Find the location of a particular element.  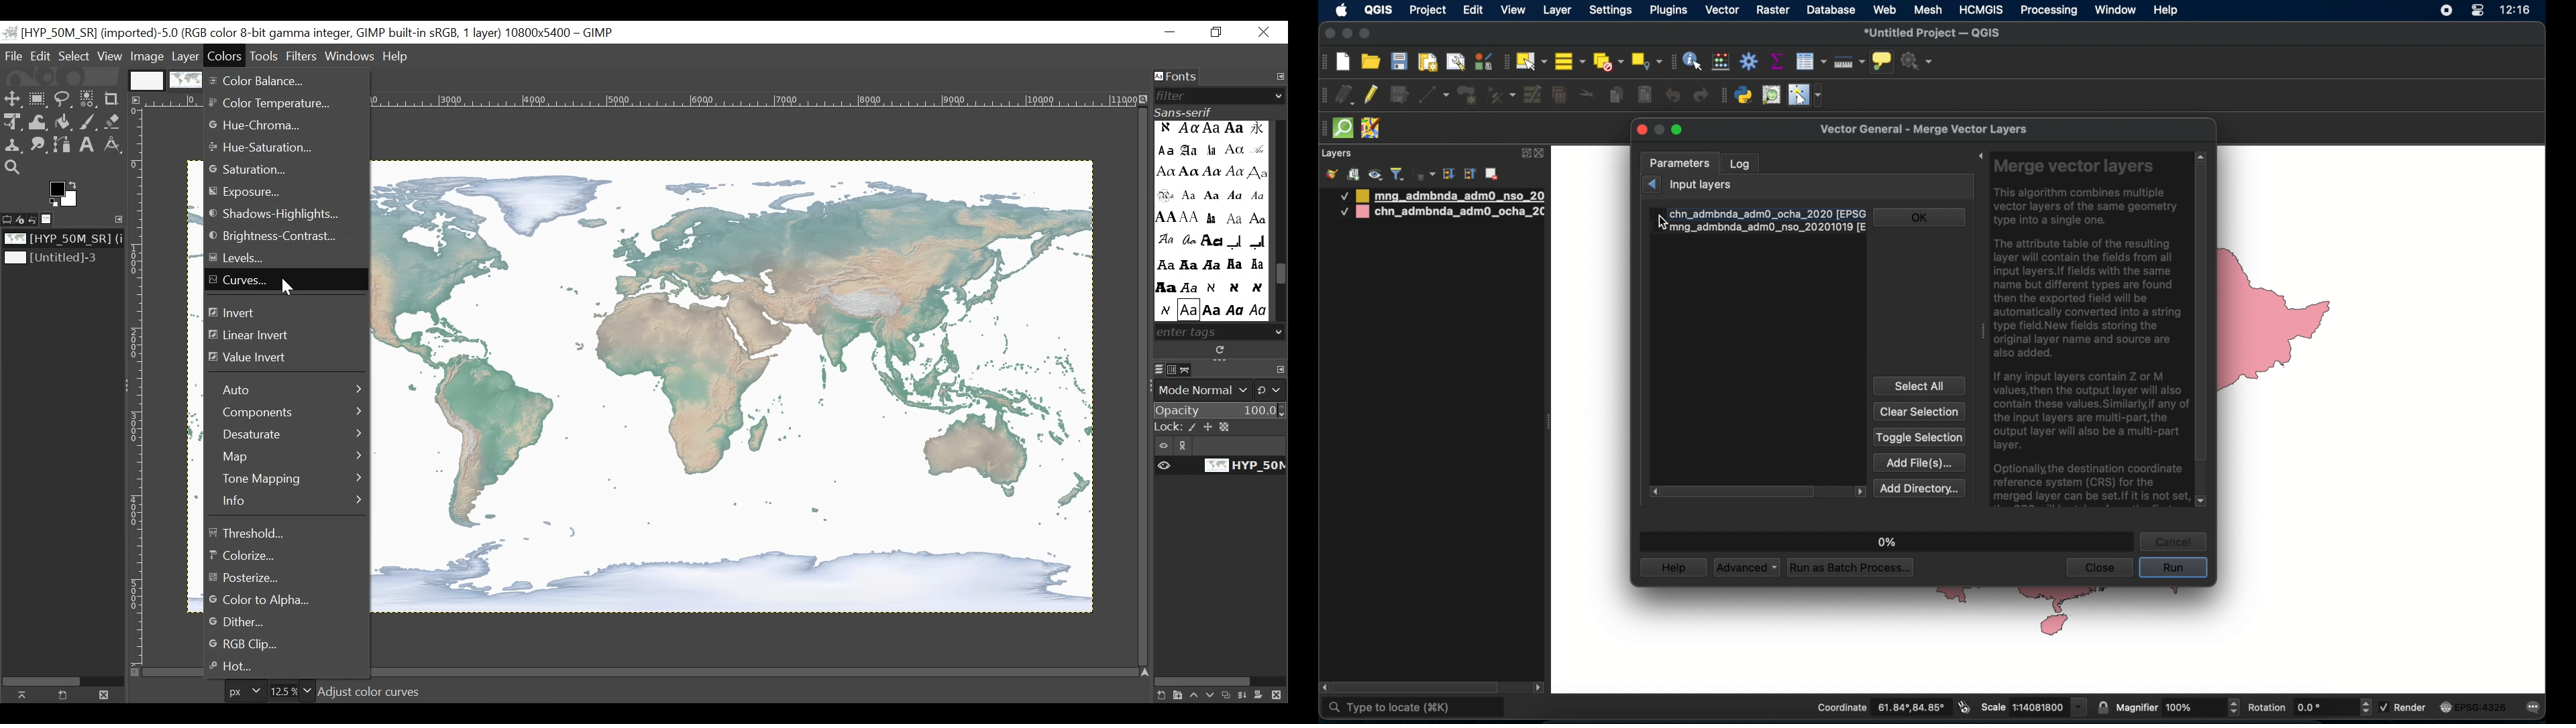

show statistical summary is located at coordinates (1776, 61).